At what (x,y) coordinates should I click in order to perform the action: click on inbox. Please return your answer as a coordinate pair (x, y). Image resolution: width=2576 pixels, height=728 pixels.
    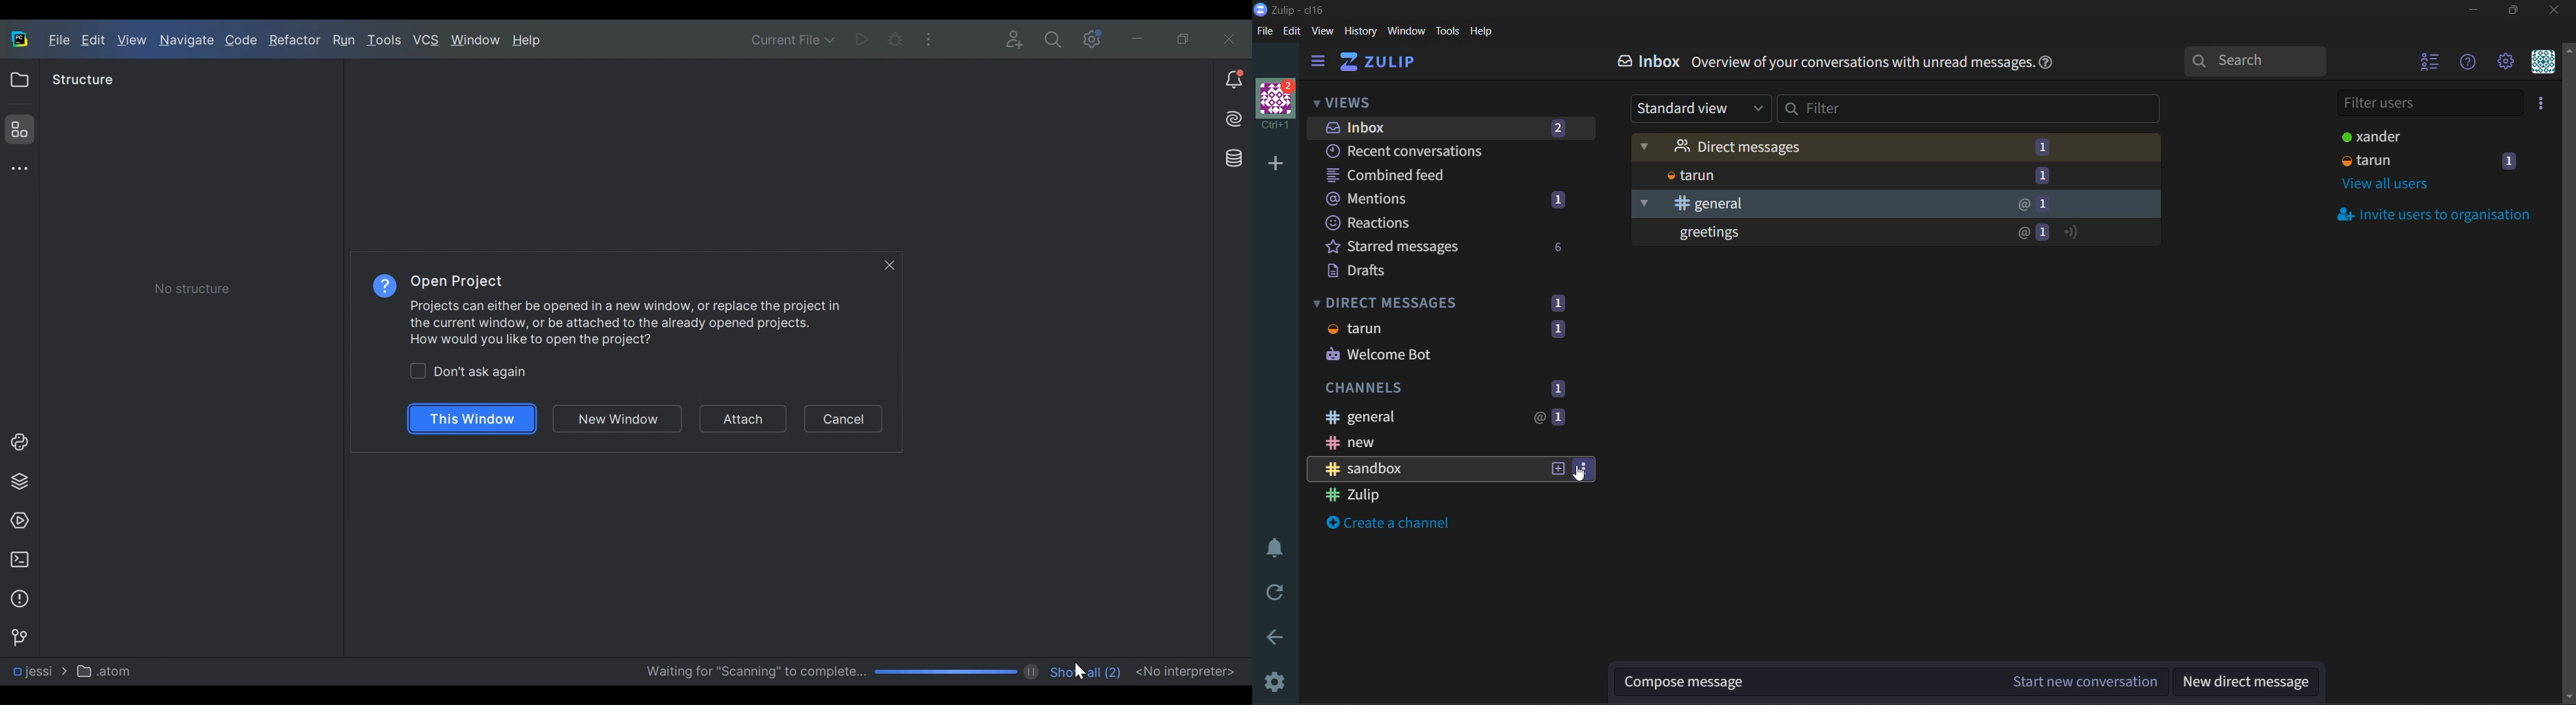
    Looking at the image, I should click on (1649, 64).